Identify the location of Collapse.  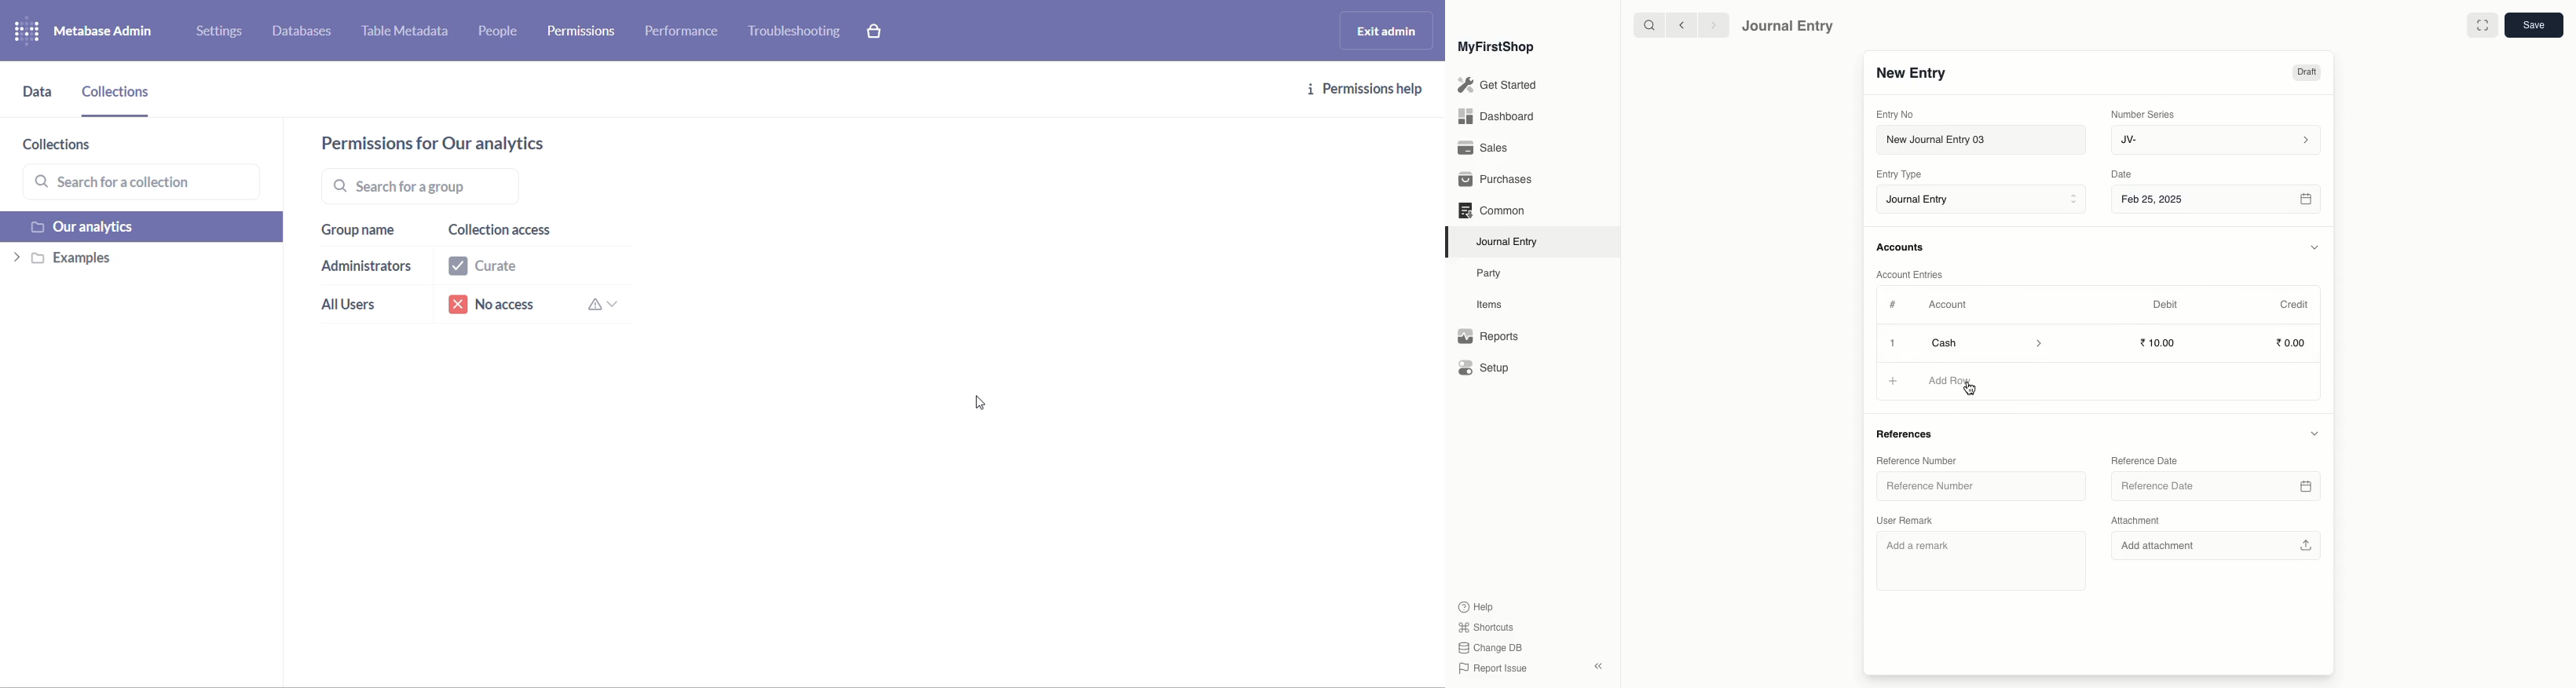
(1598, 666).